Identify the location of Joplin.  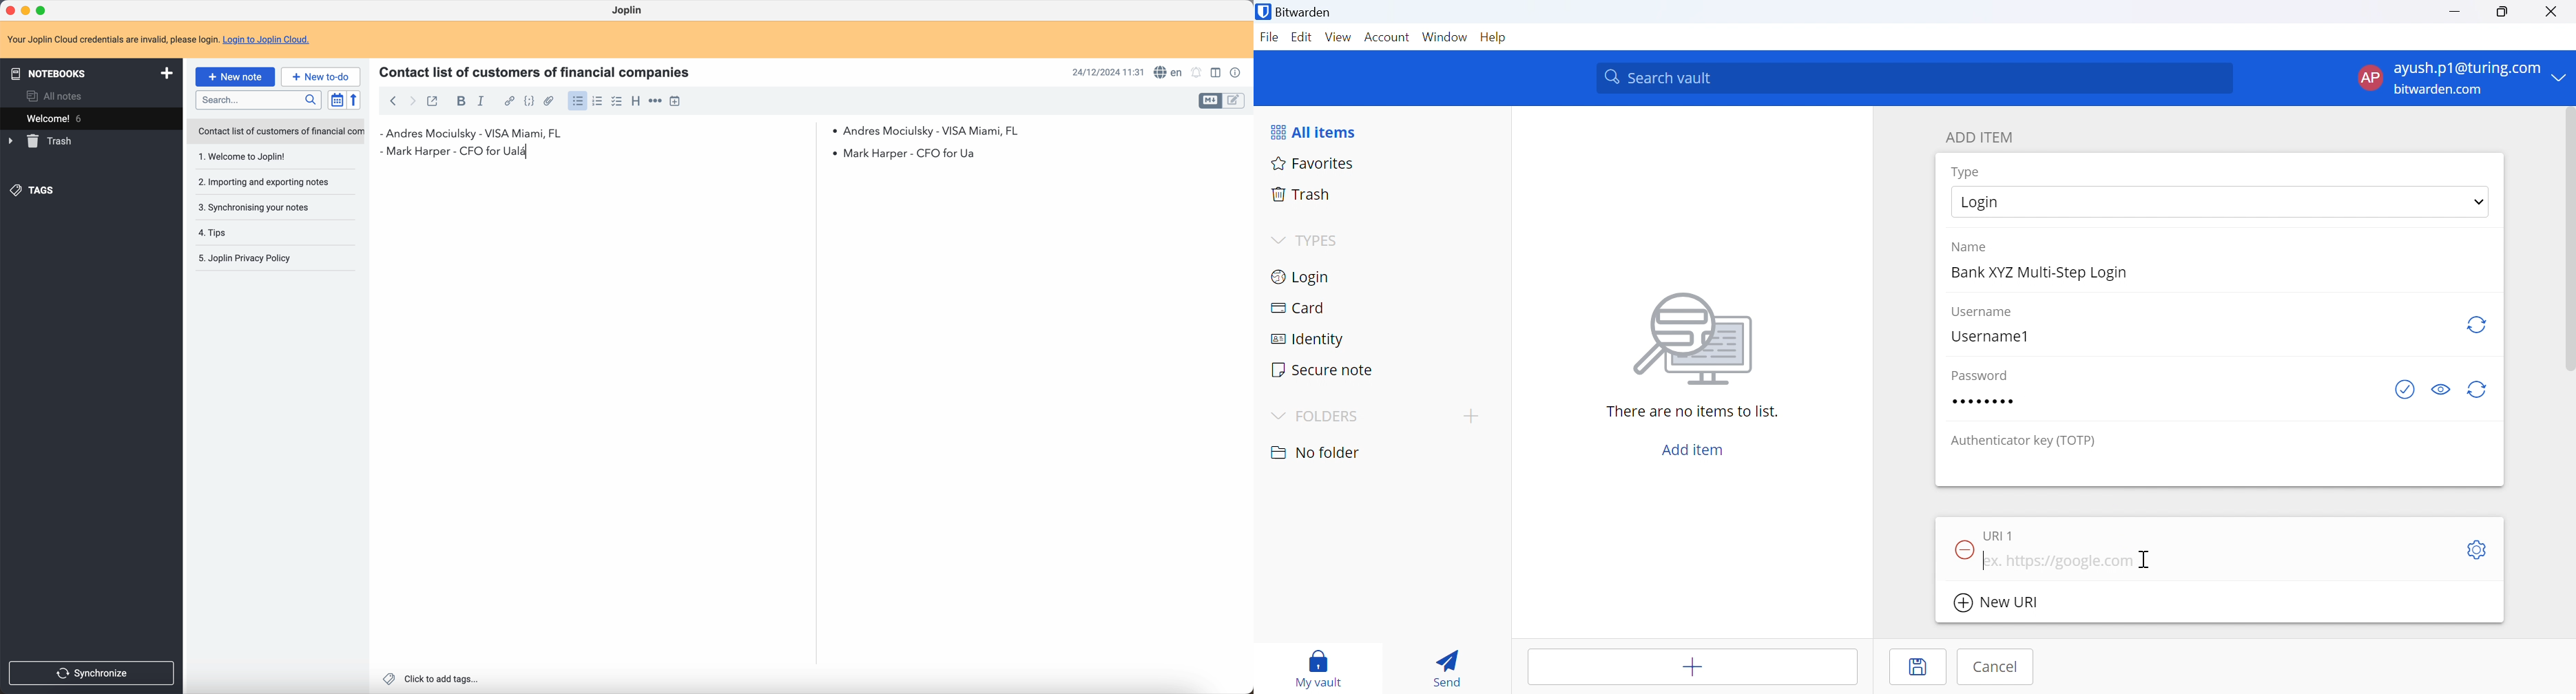
(626, 10).